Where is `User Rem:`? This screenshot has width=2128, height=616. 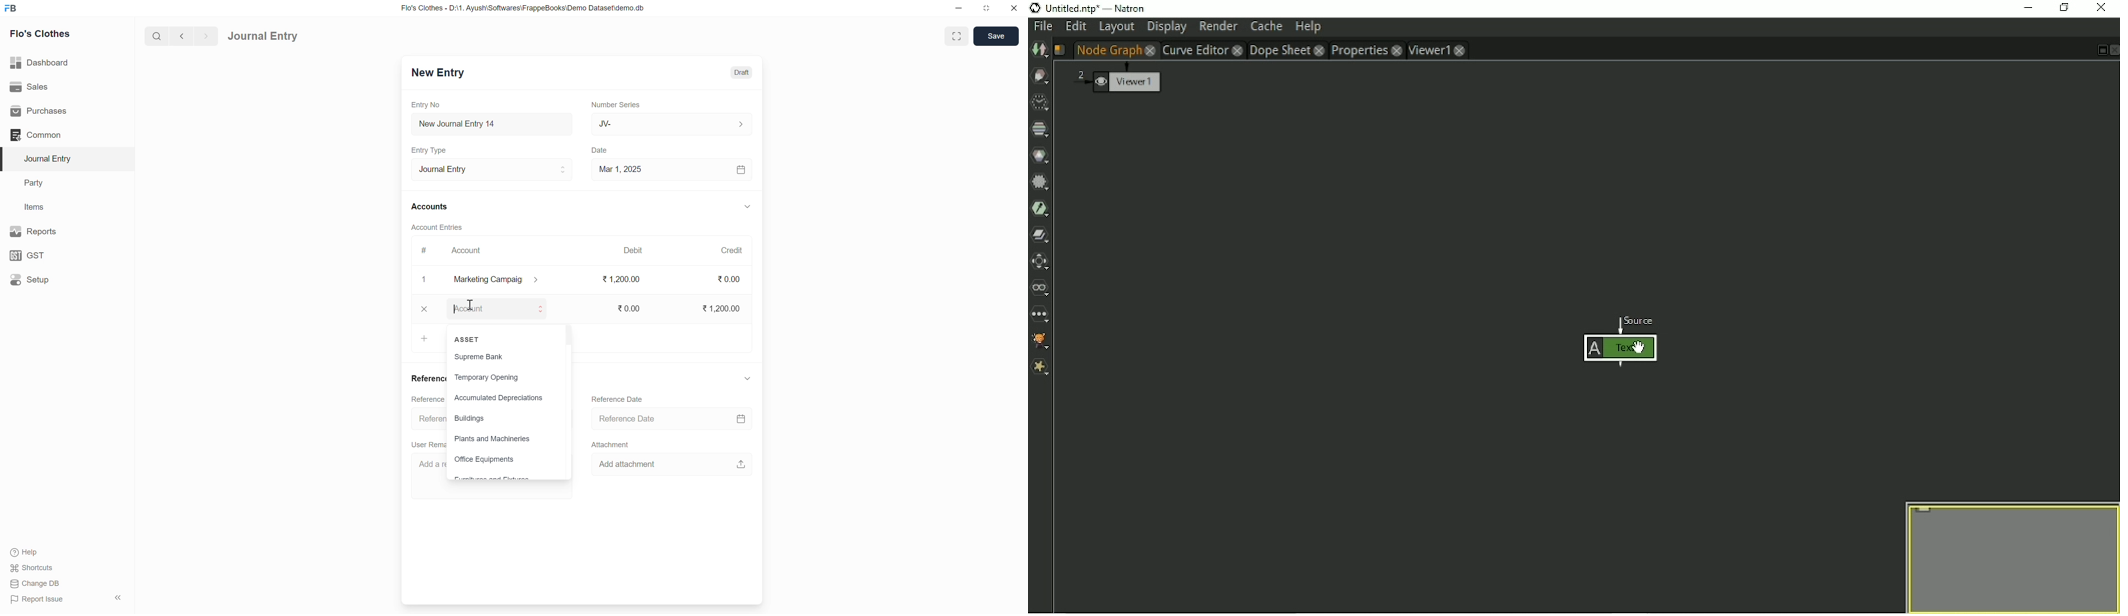
User Rem: is located at coordinates (426, 443).